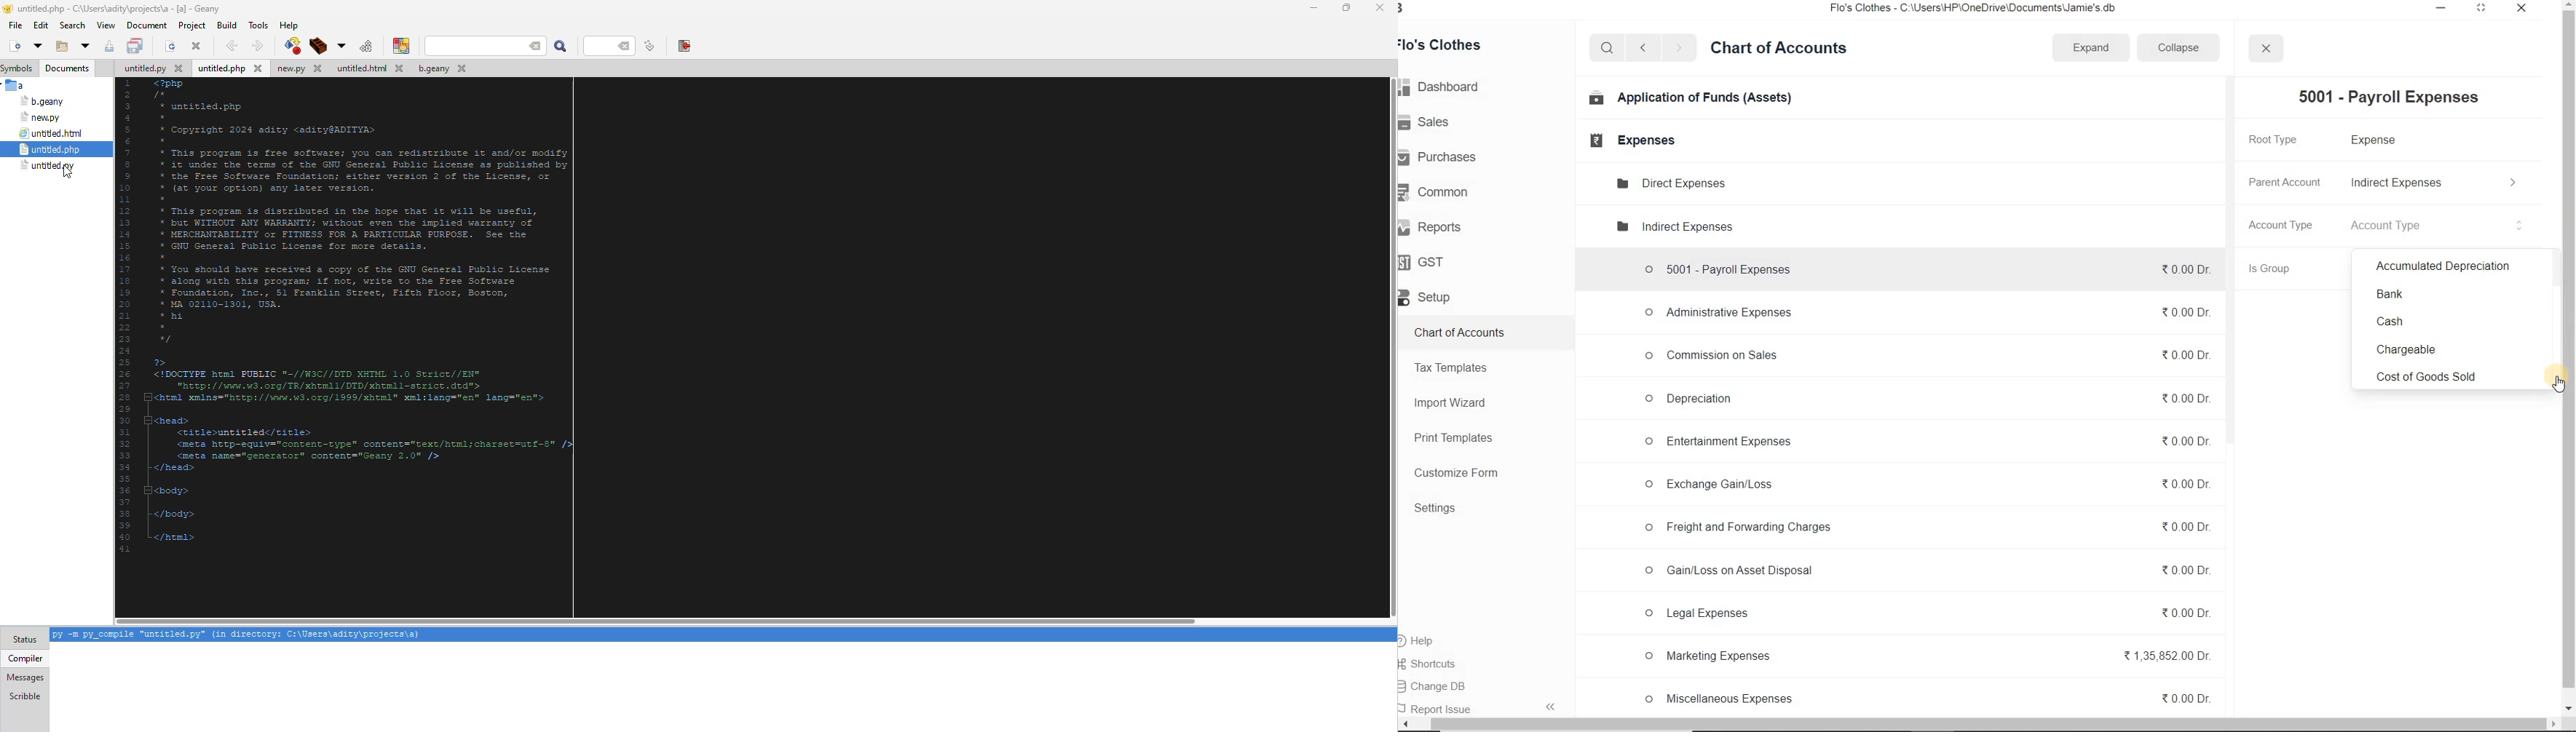 The width and height of the screenshot is (2576, 756). What do you see at coordinates (1631, 141) in the screenshot?
I see `Expenses` at bounding box center [1631, 141].